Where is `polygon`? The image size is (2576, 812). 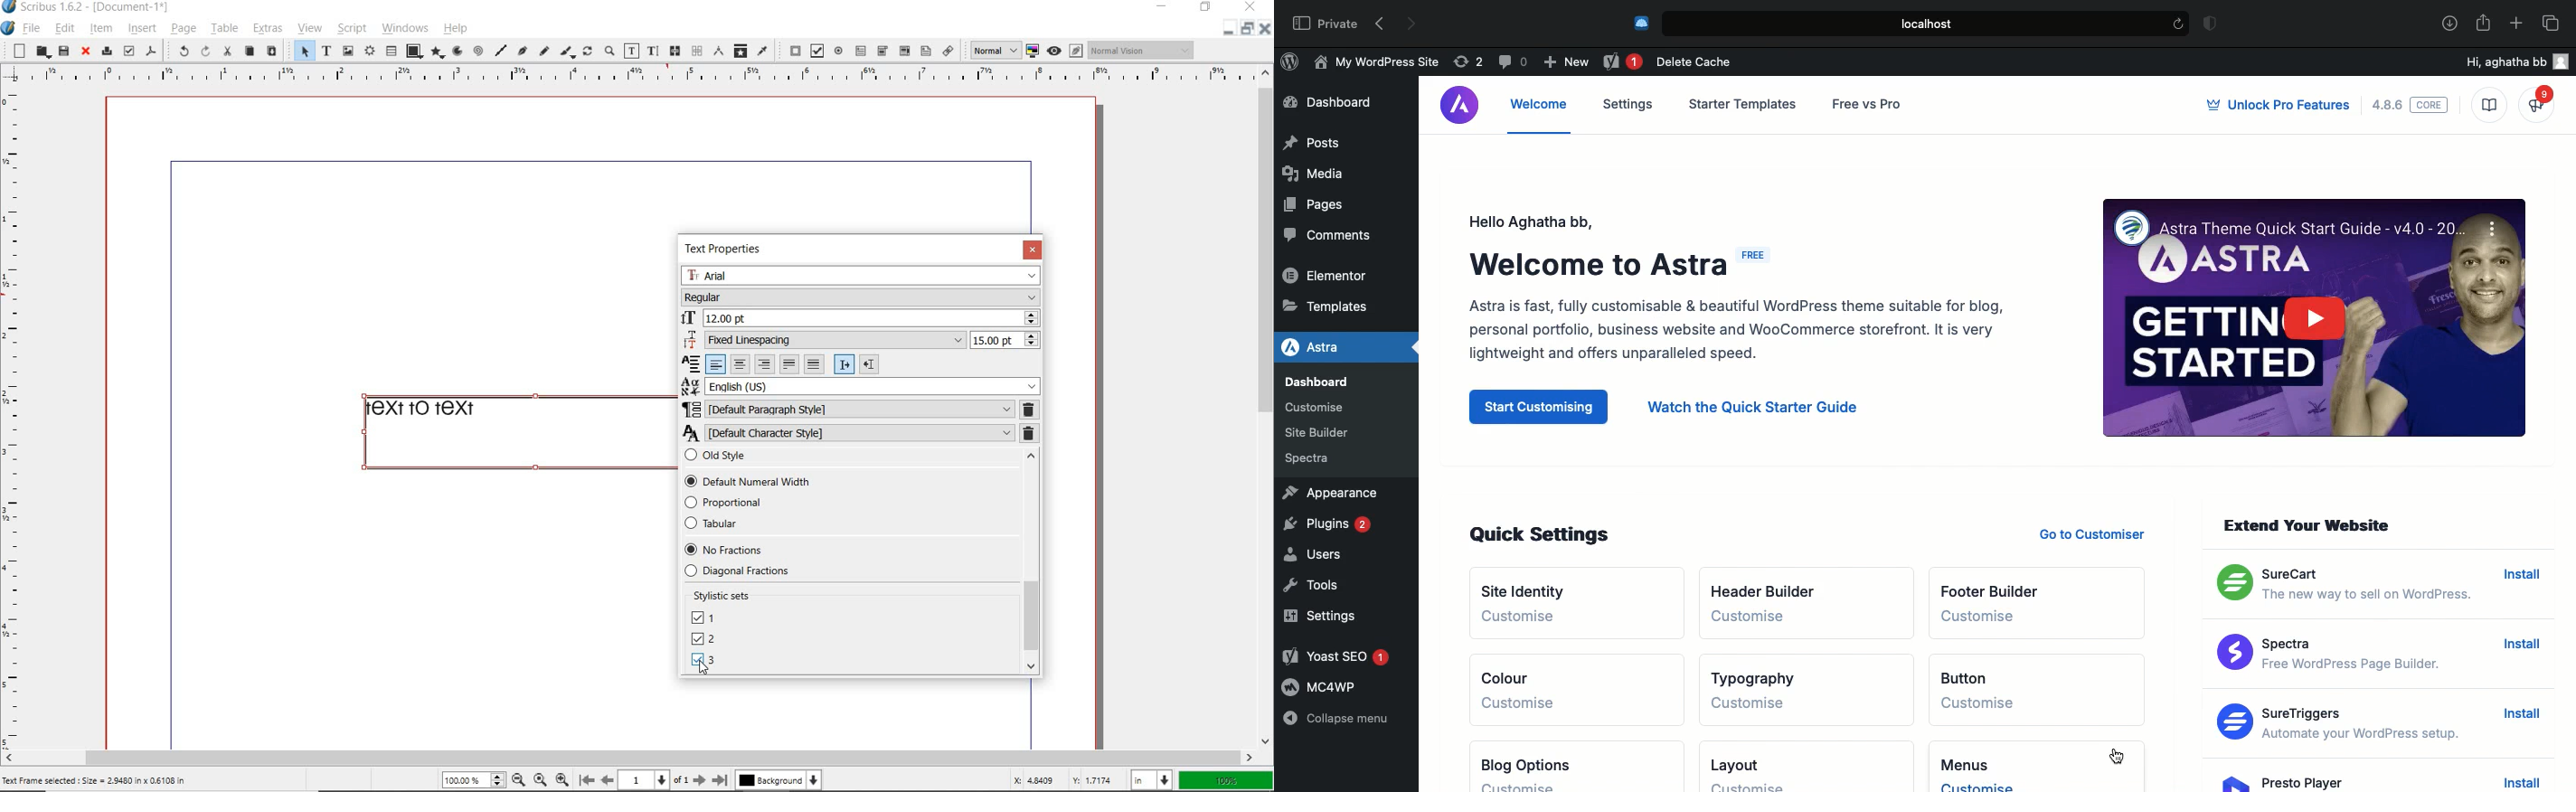 polygon is located at coordinates (435, 53).